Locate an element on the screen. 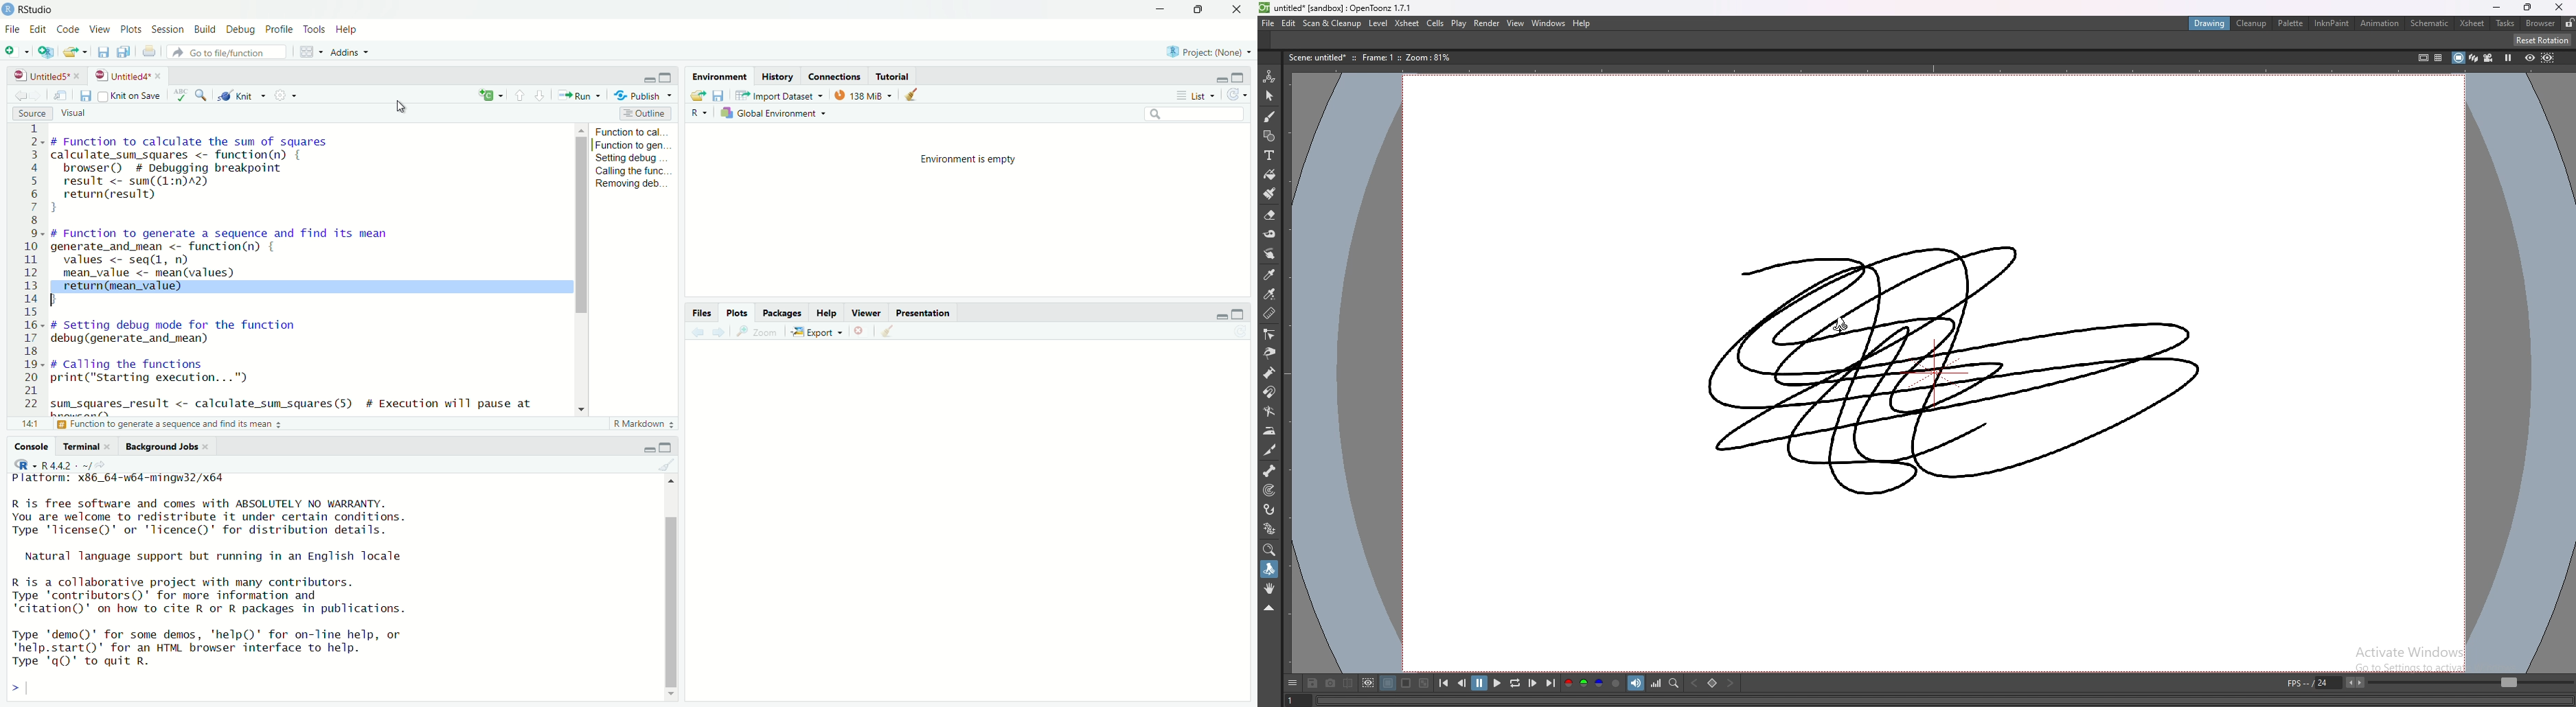 This screenshot has height=728, width=2576. debug function is located at coordinates (196, 333).